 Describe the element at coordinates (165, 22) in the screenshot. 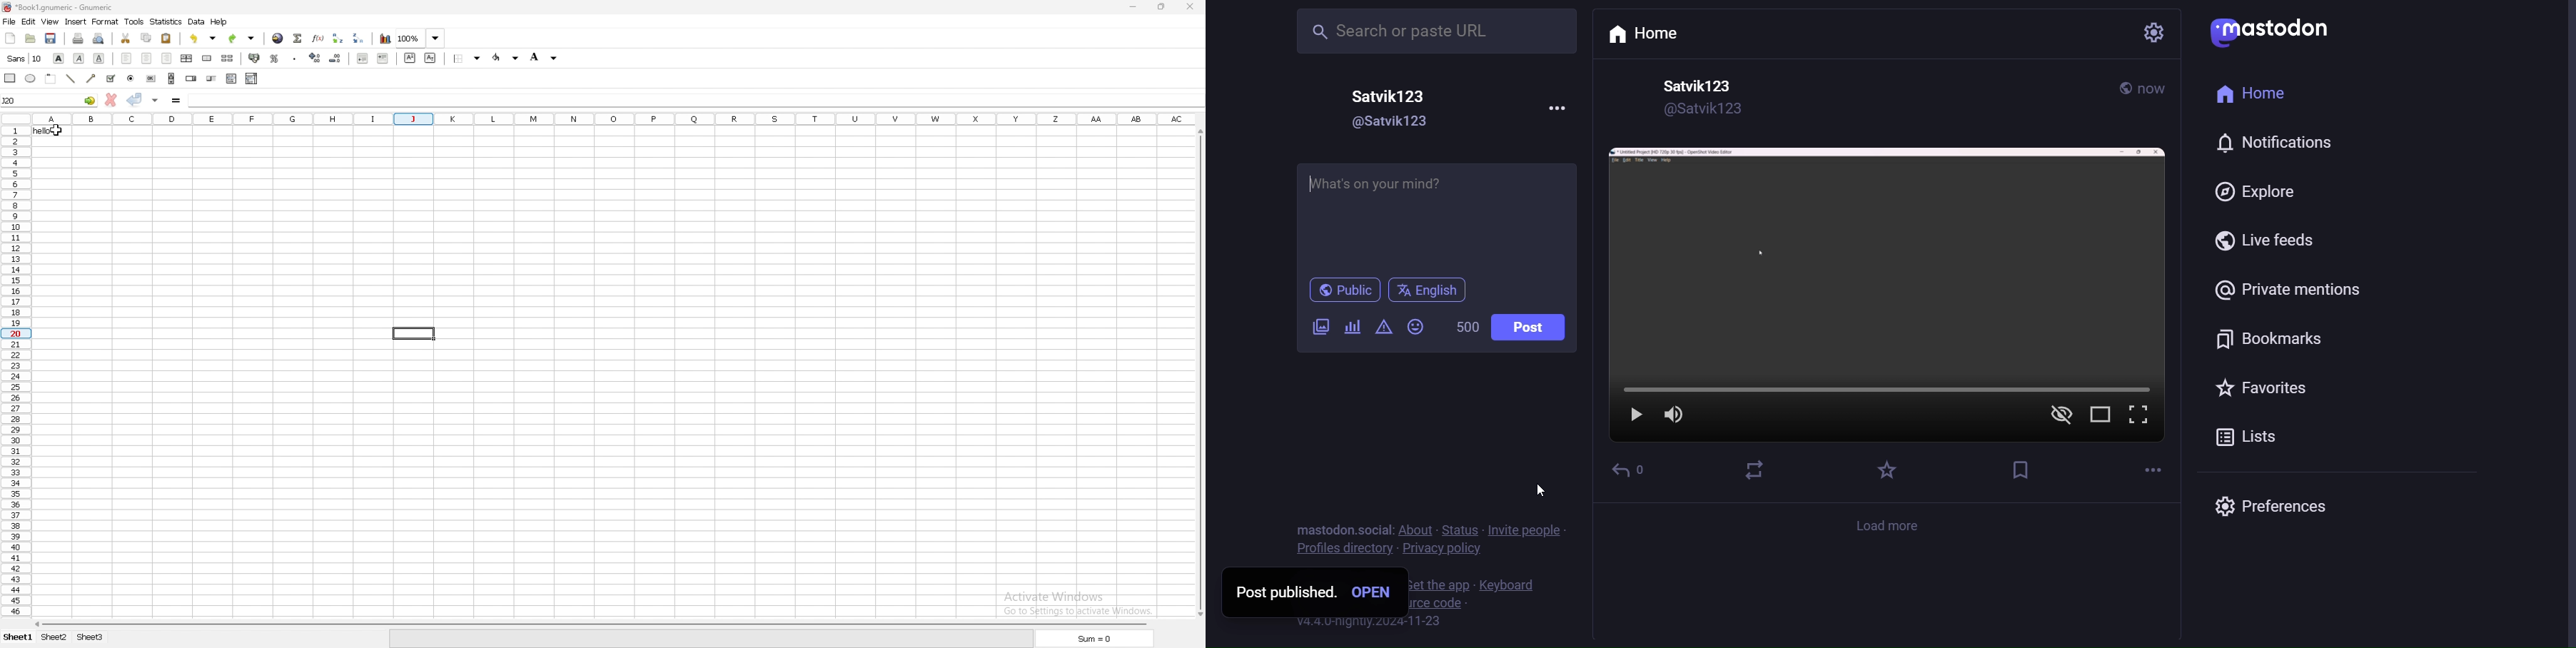

I see `statistics` at that location.